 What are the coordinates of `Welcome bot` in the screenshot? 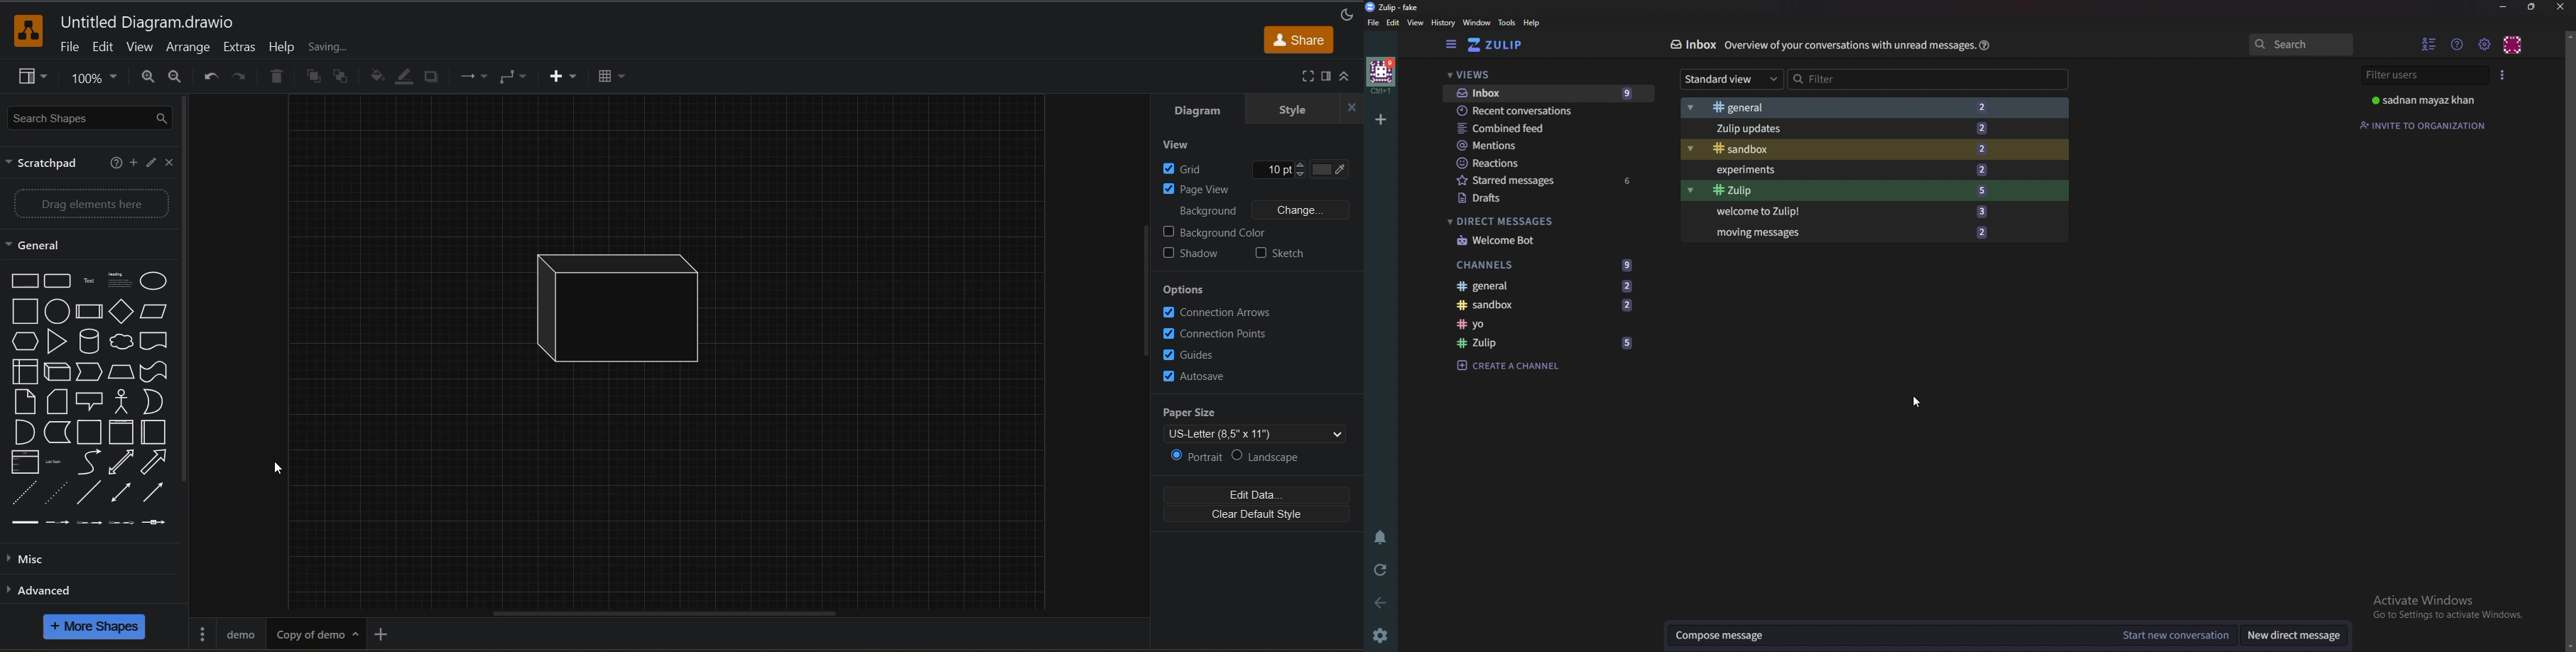 It's located at (1530, 240).